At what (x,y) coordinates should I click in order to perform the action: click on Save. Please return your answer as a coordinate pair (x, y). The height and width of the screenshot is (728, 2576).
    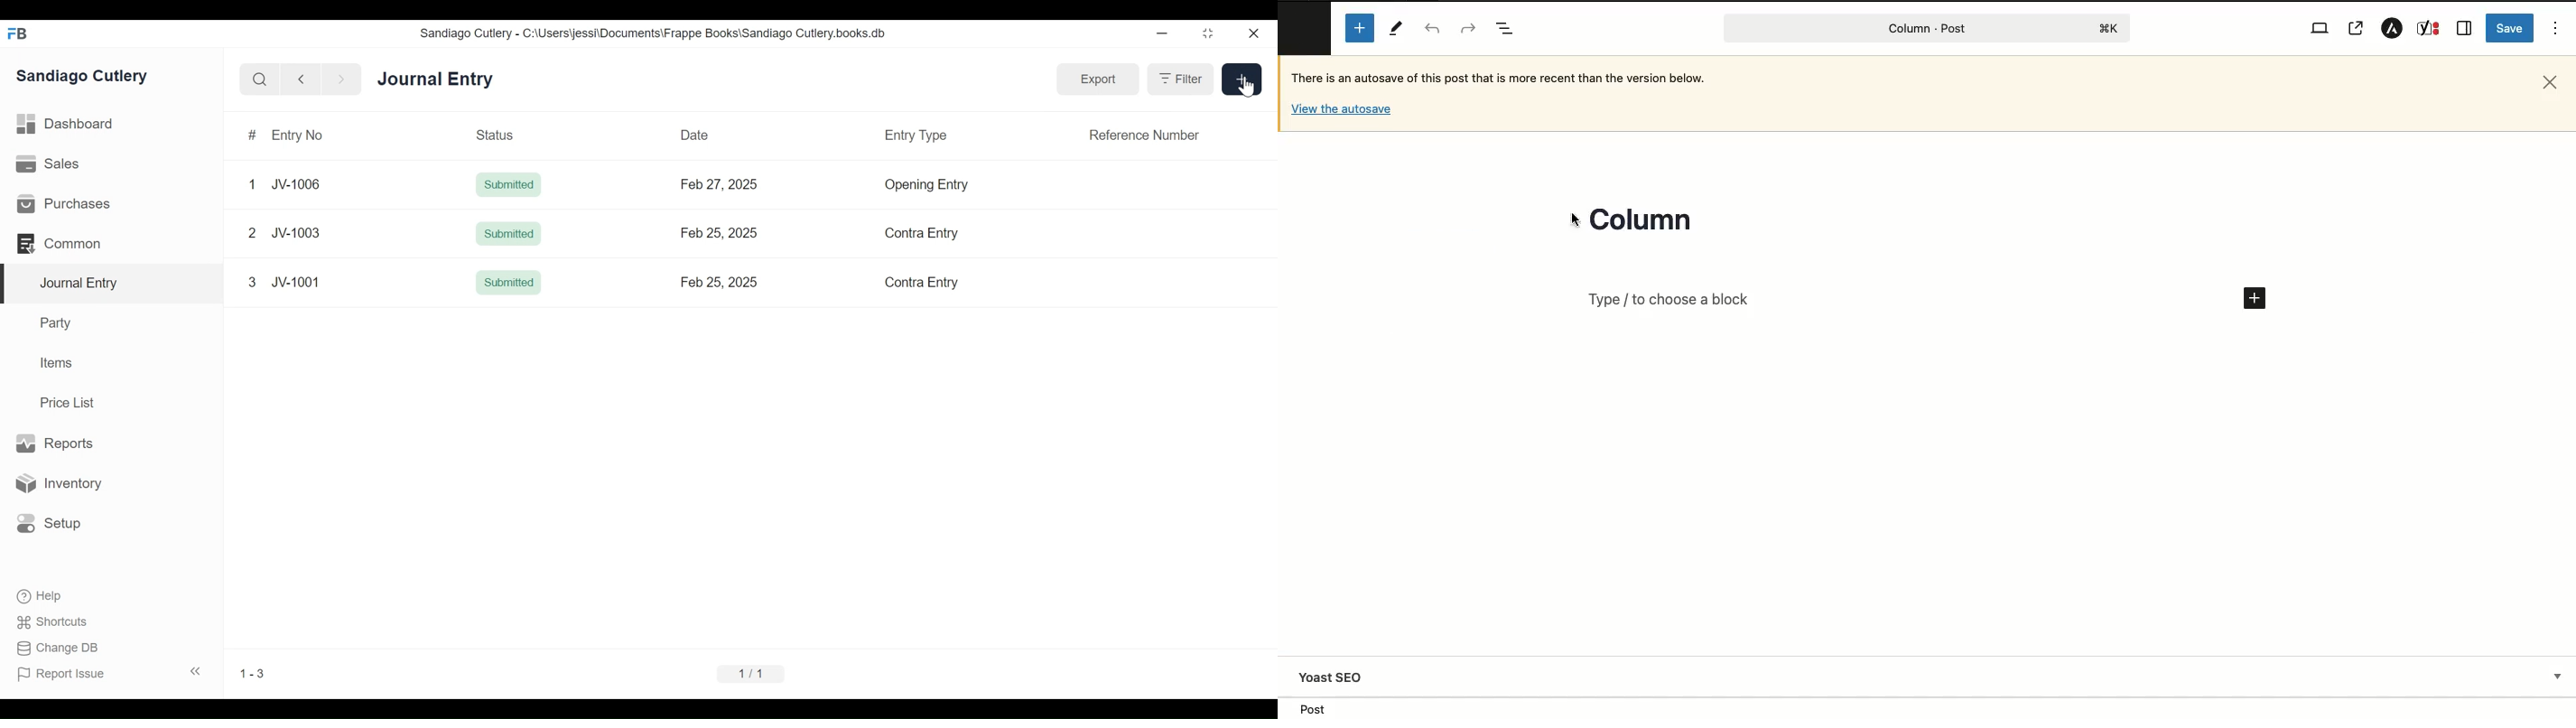
    Looking at the image, I should click on (2510, 28).